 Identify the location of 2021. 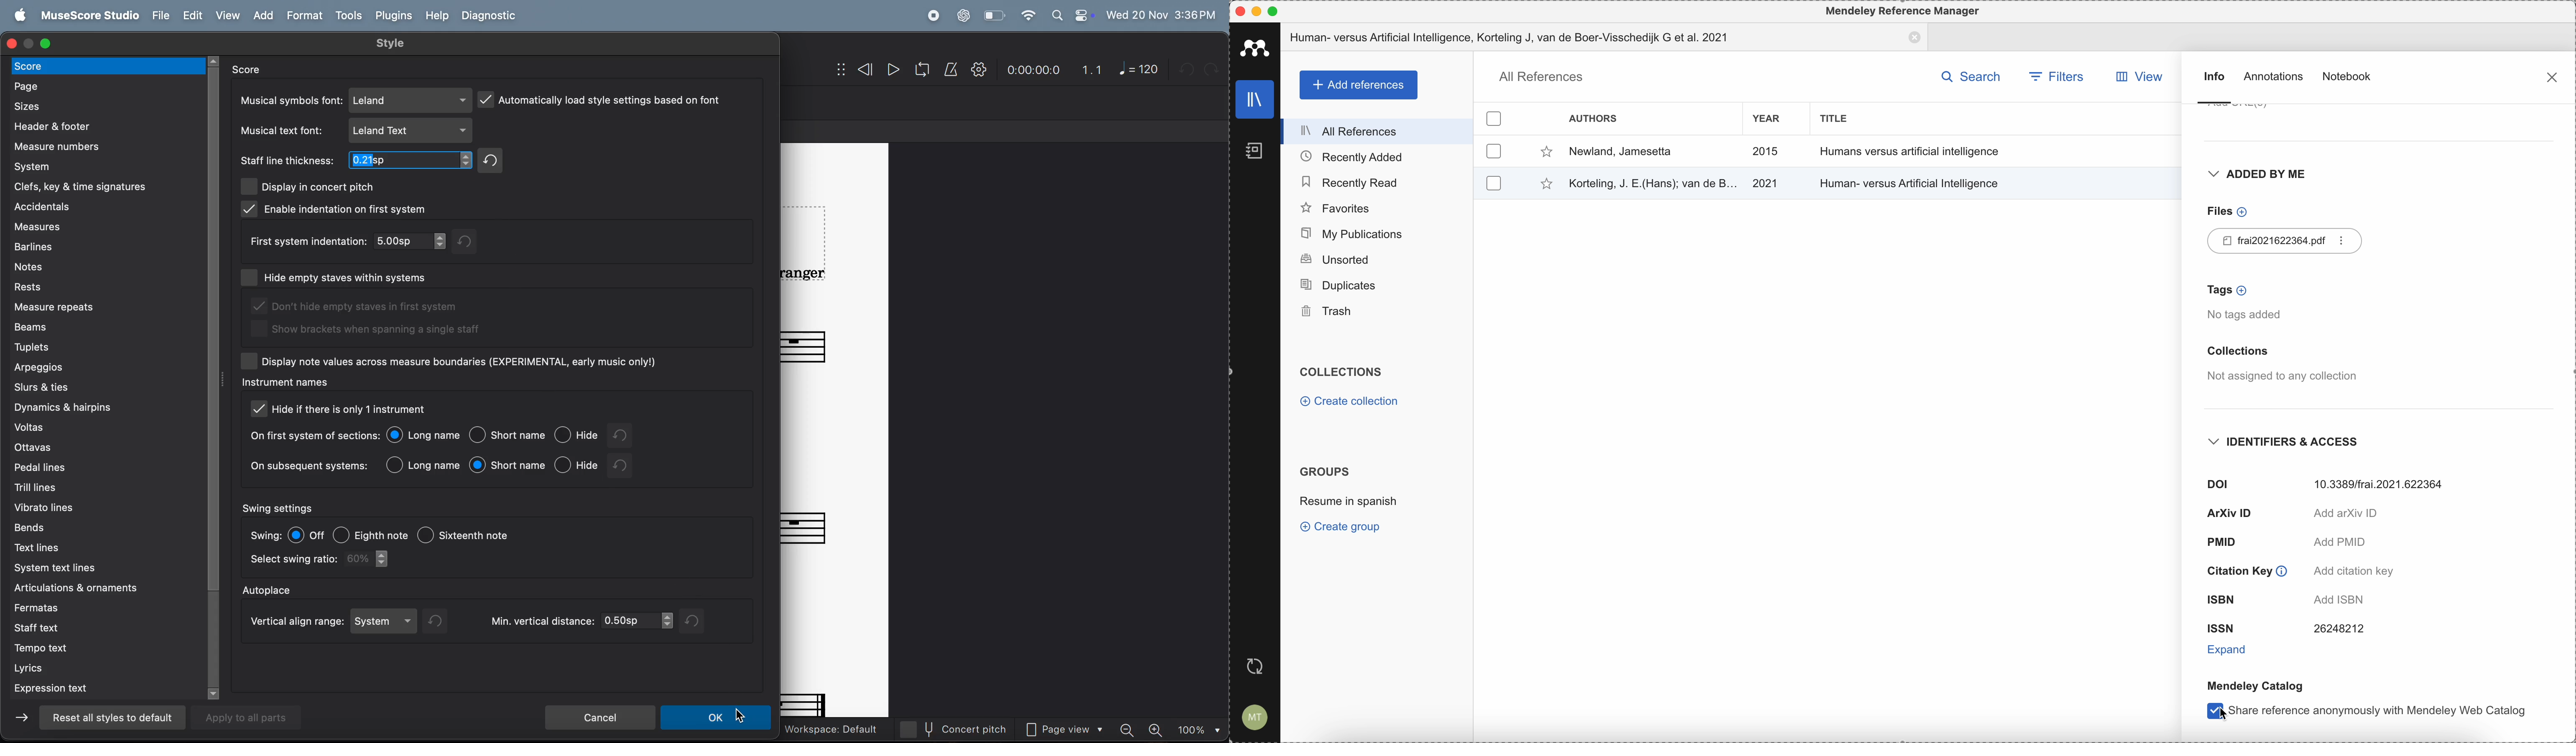
(1765, 184).